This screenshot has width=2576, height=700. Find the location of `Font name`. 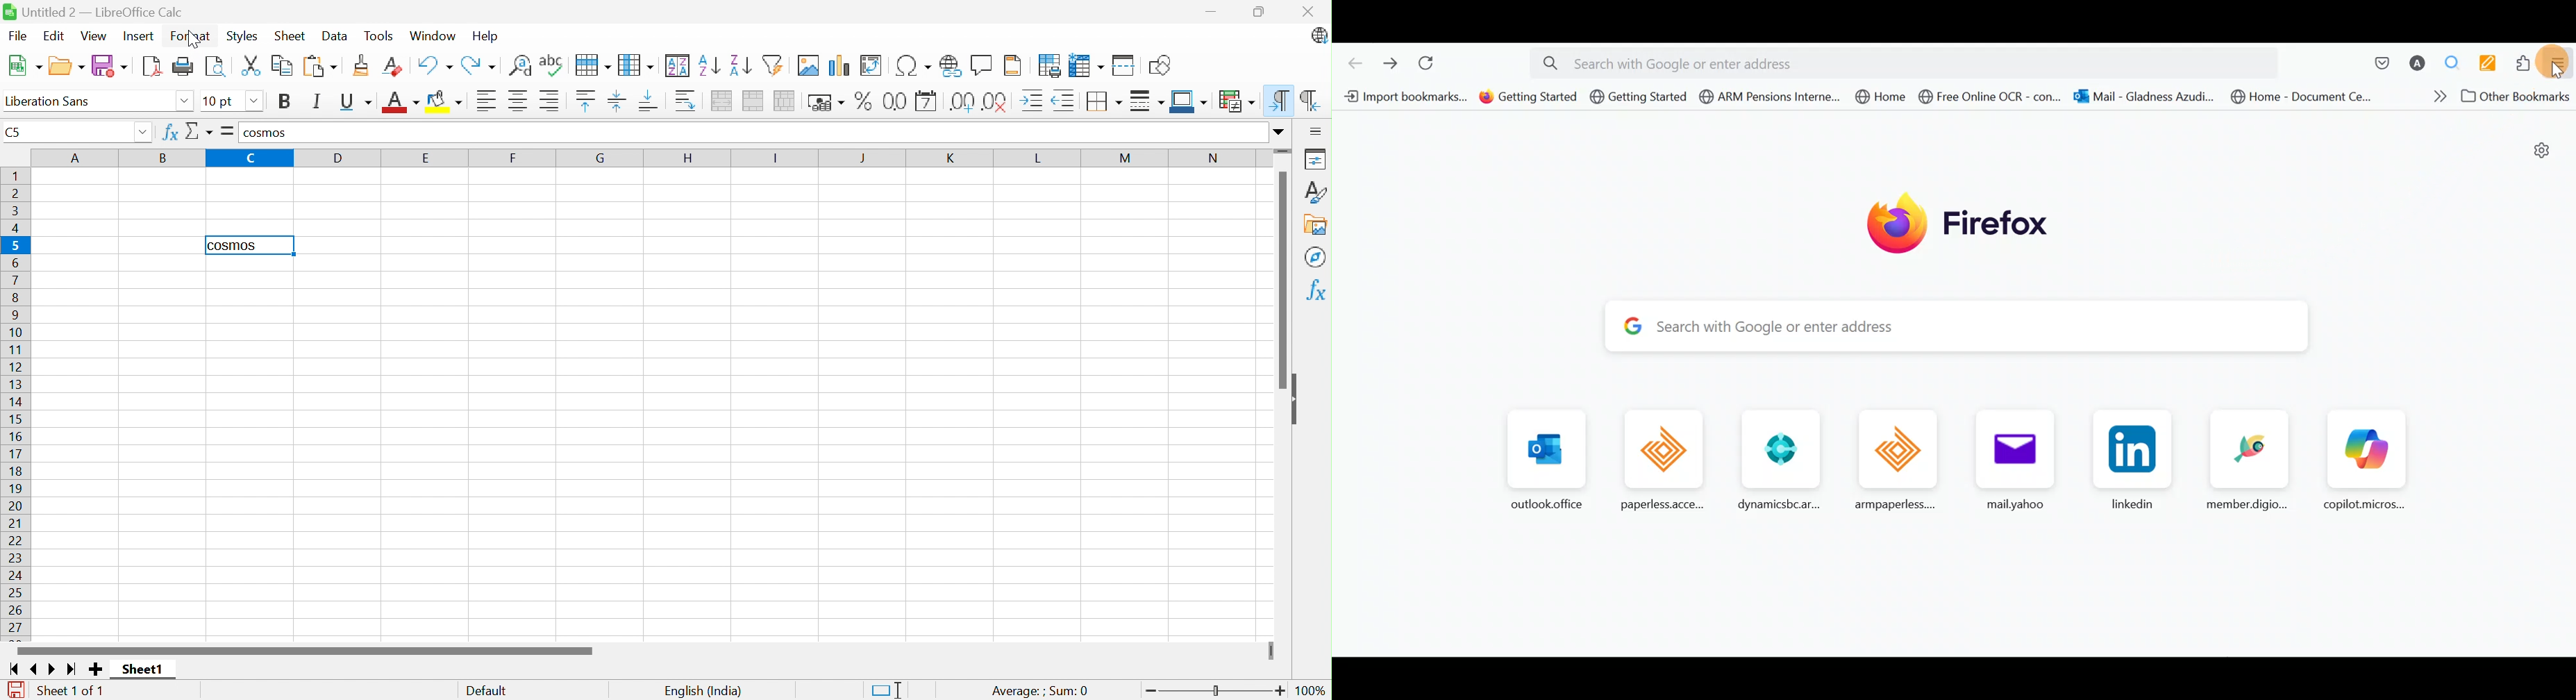

Font name is located at coordinates (88, 103).